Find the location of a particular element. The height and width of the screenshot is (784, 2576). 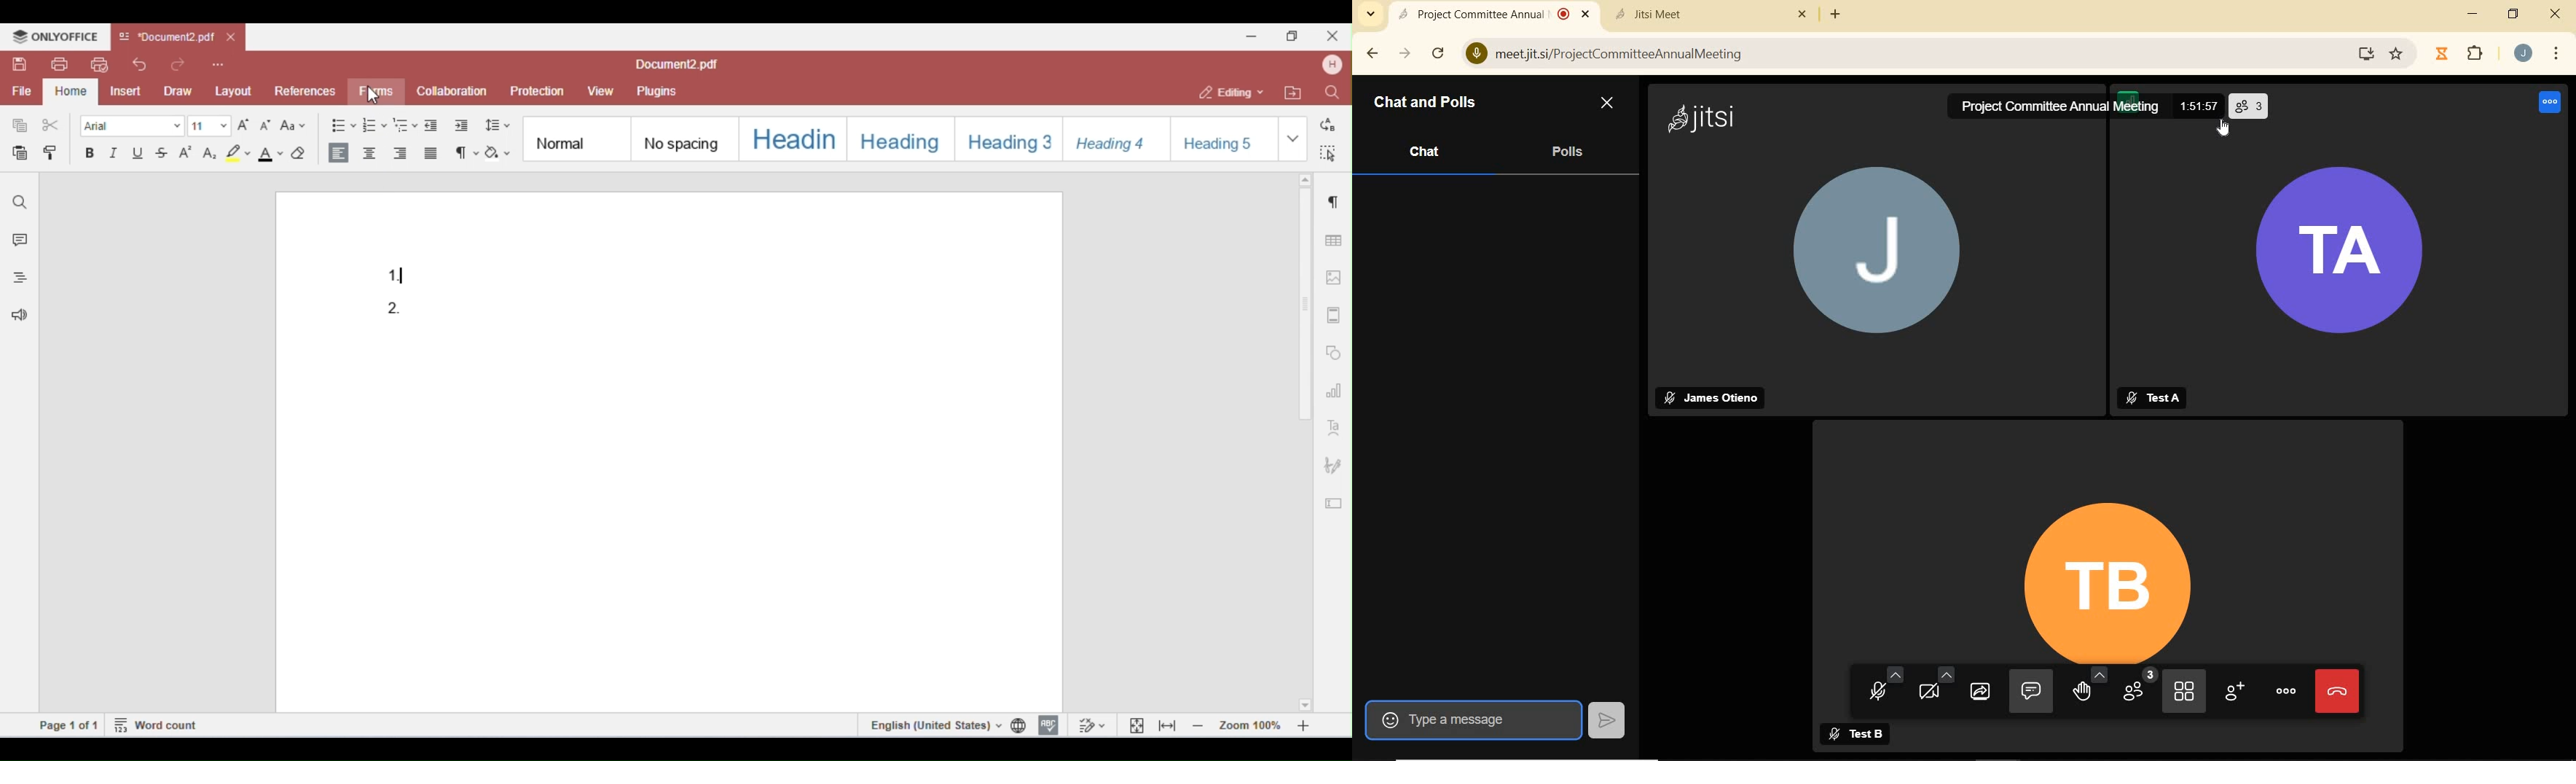

participant's Profile Picture is located at coordinates (1870, 260).